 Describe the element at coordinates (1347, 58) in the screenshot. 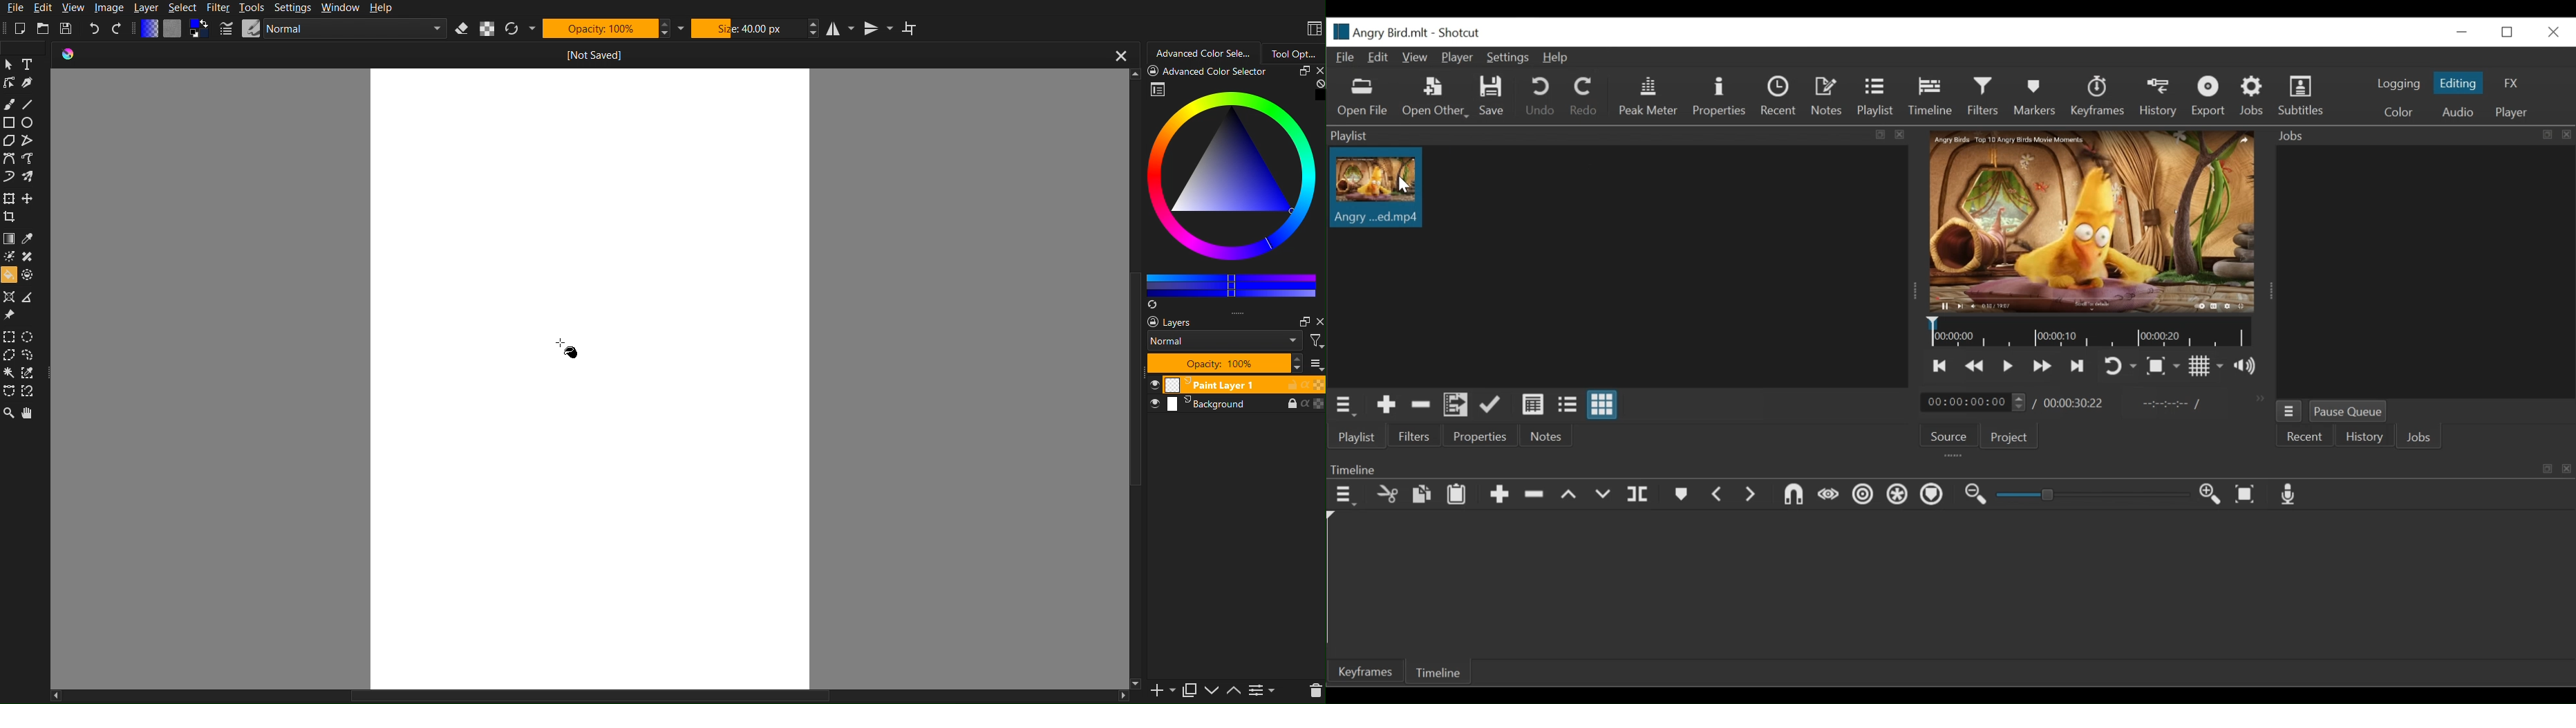

I see `File` at that location.